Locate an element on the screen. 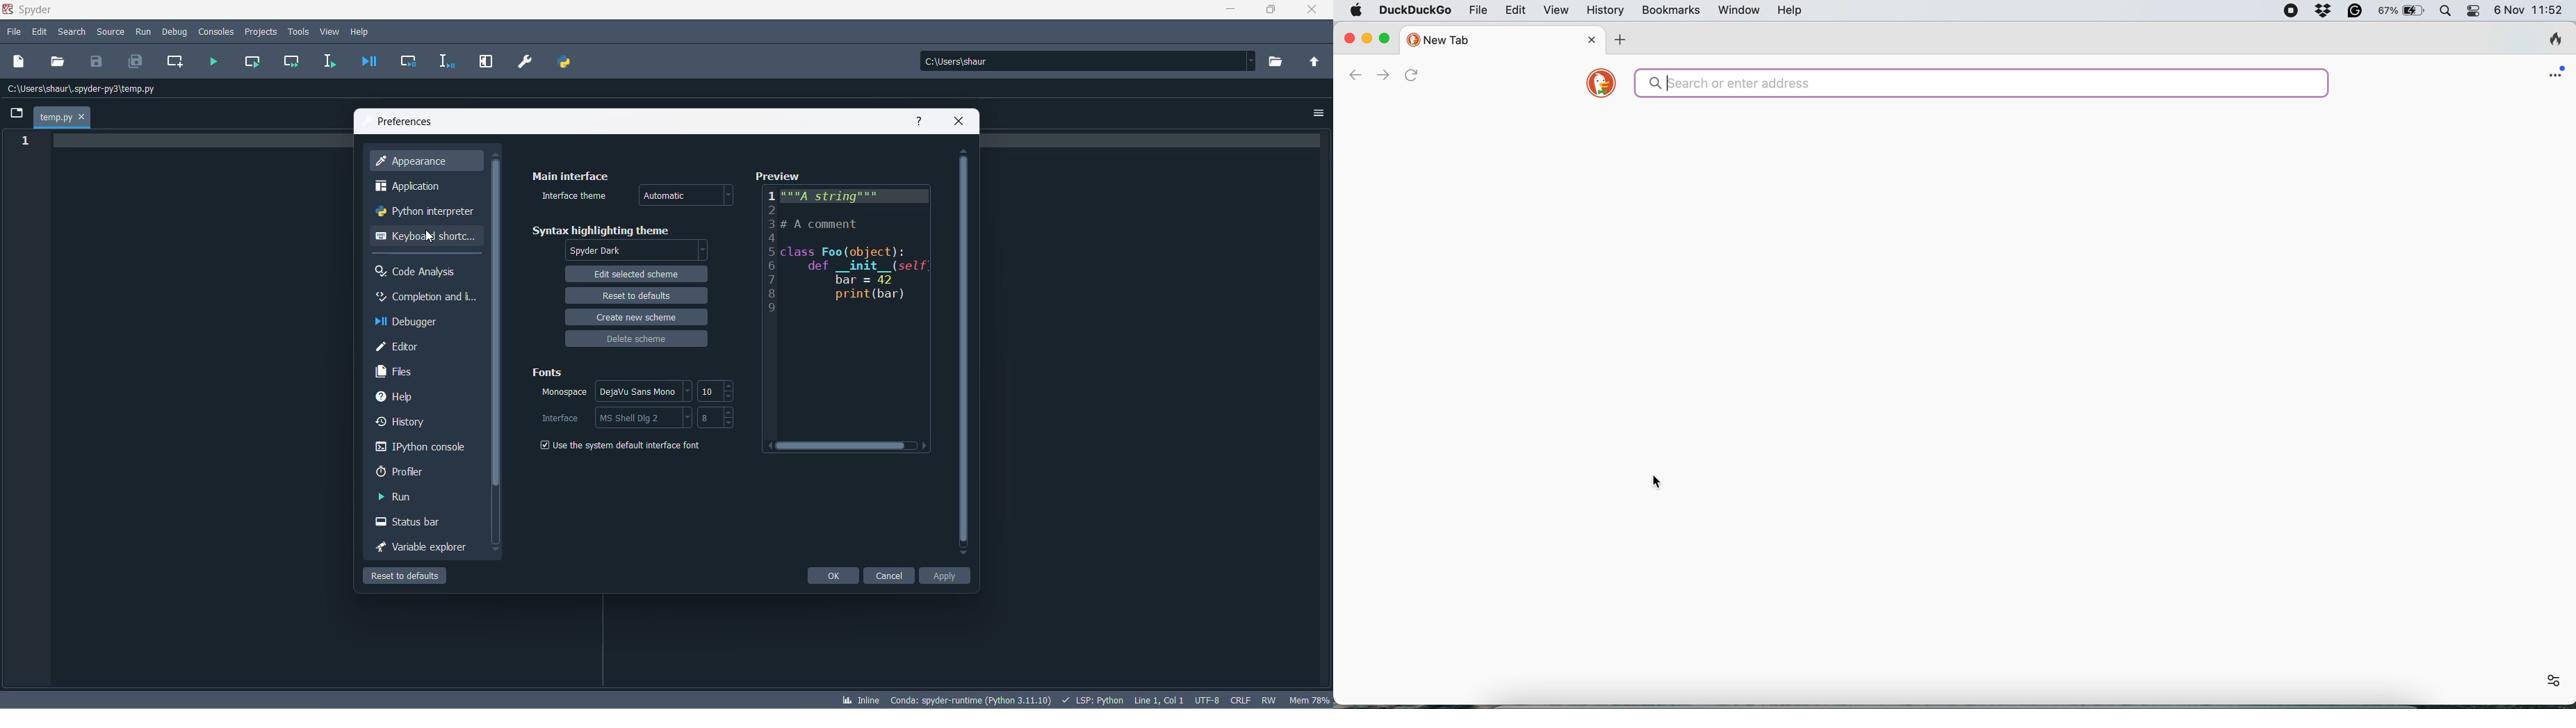 The height and width of the screenshot is (728, 2576). variable exploreer is located at coordinates (421, 549).